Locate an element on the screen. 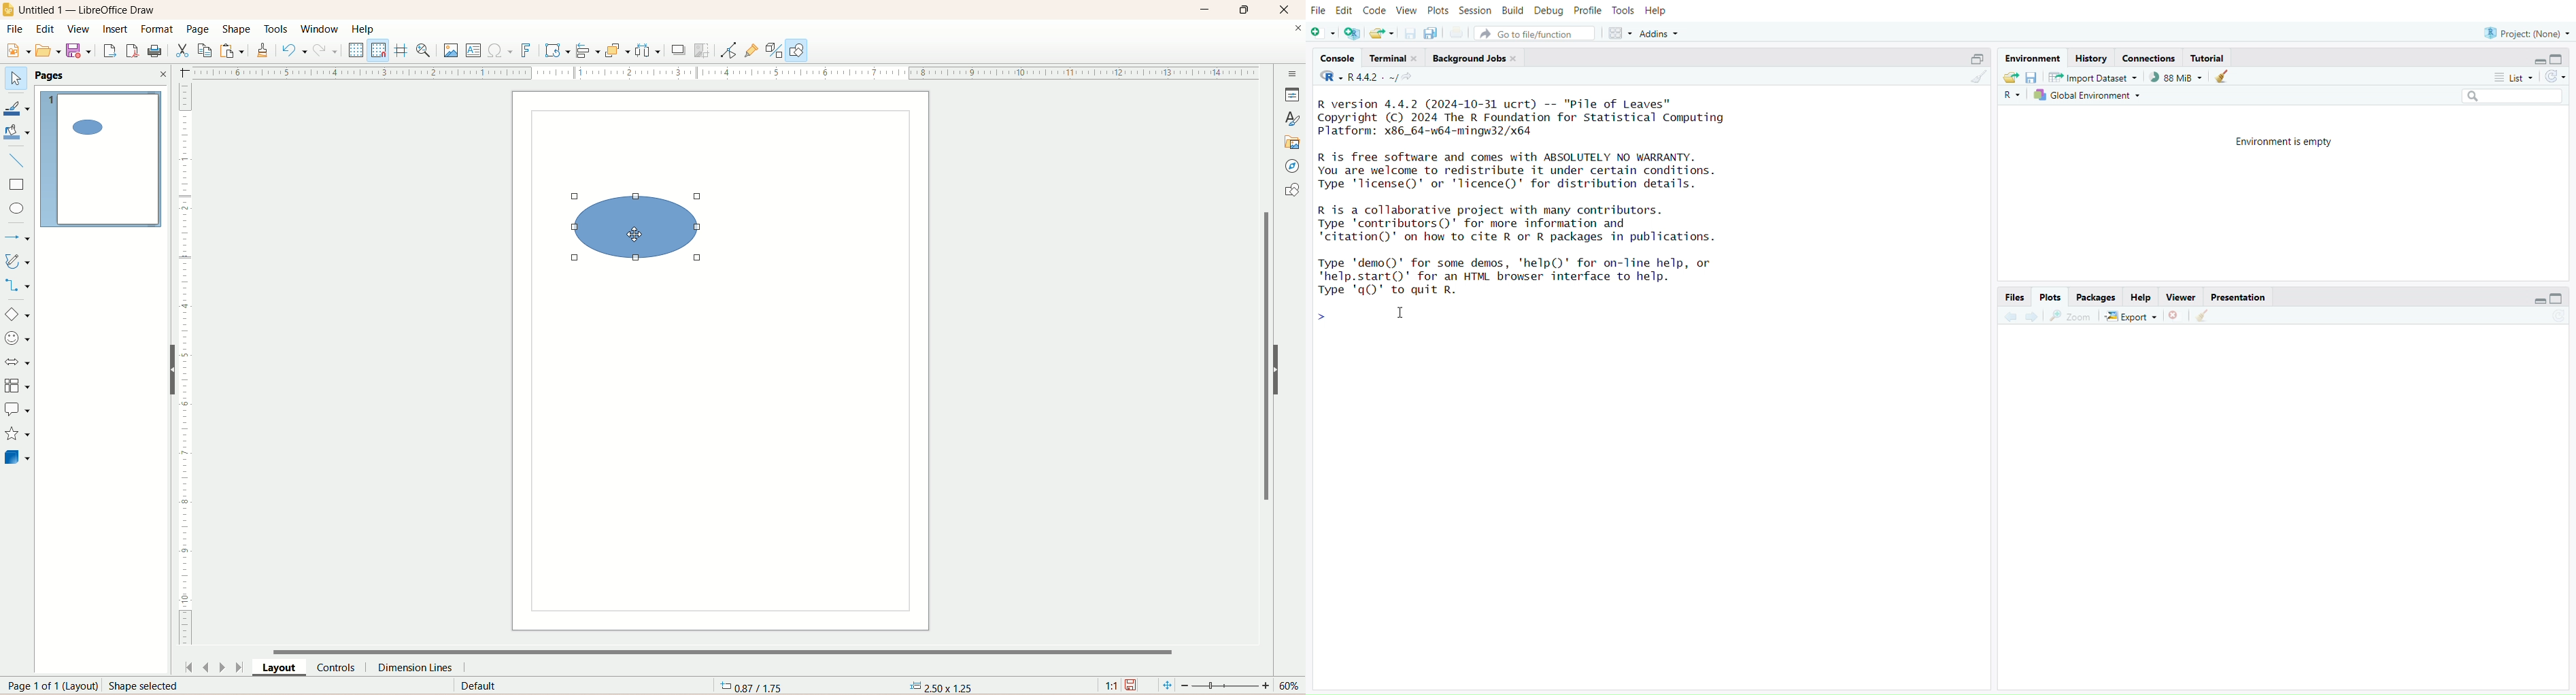 The height and width of the screenshot is (700, 2576). profile is located at coordinates (1588, 11).